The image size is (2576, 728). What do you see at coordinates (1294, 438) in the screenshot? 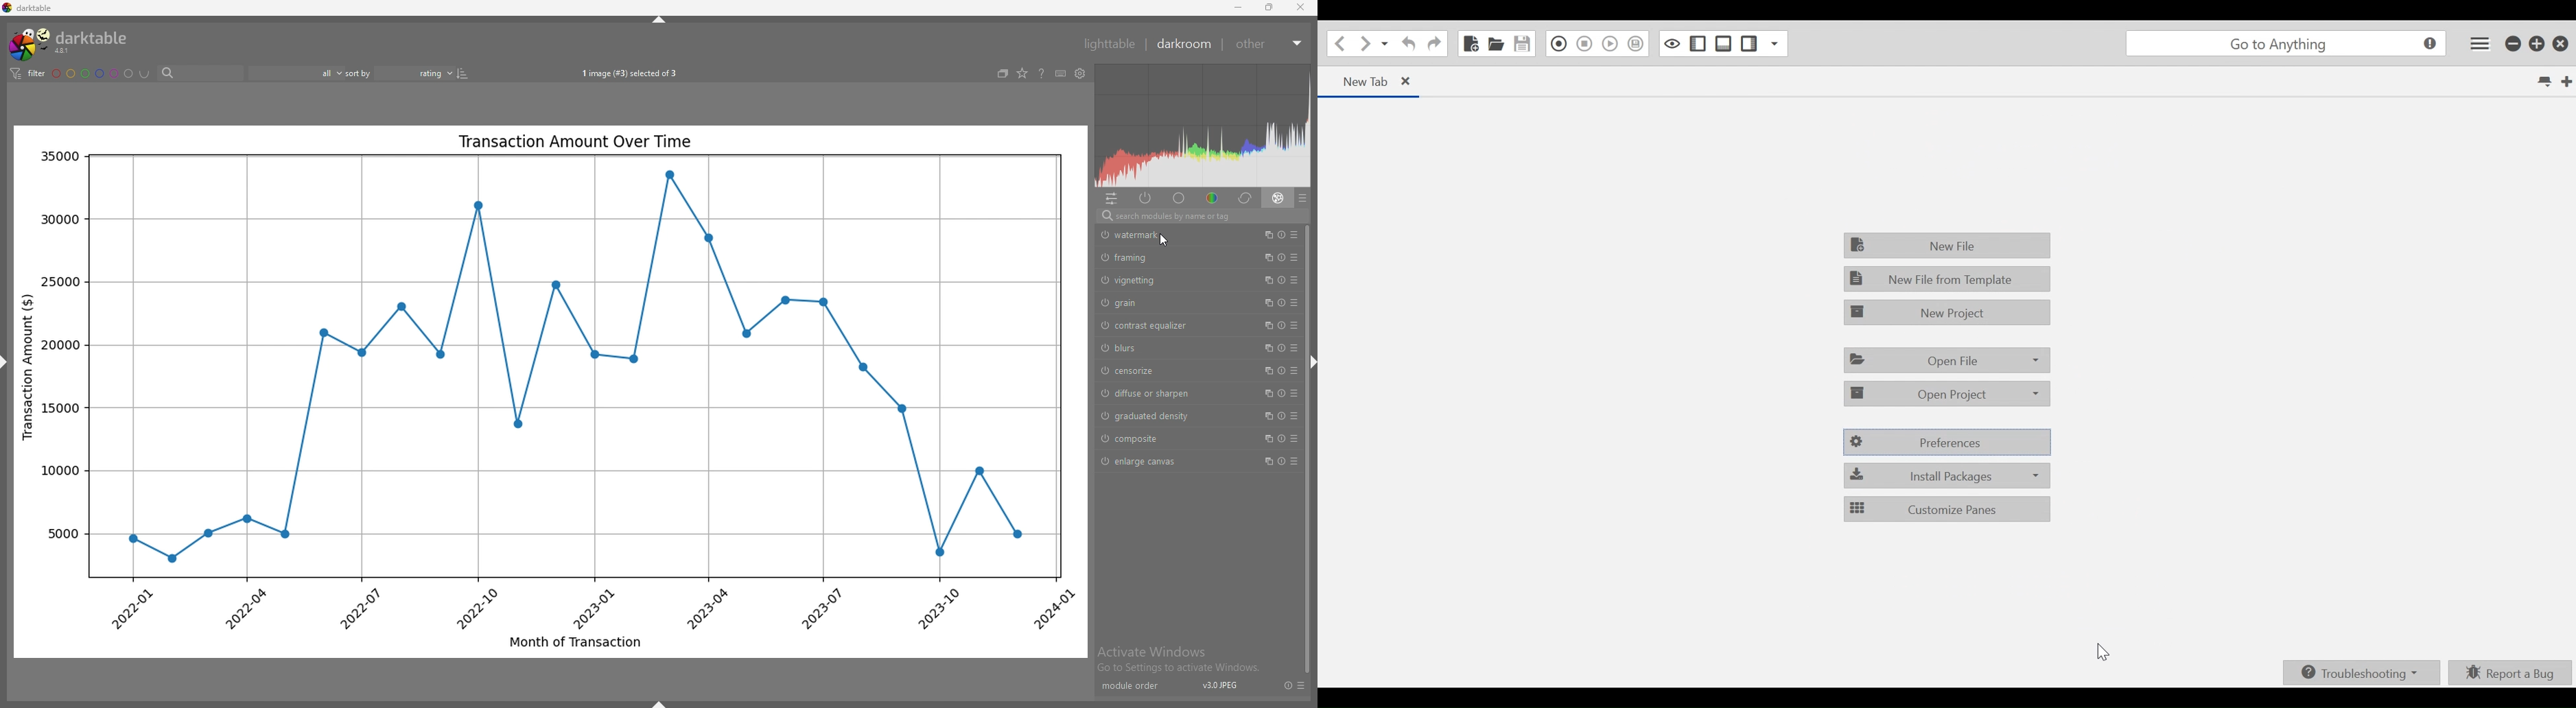
I see `presets` at bounding box center [1294, 438].